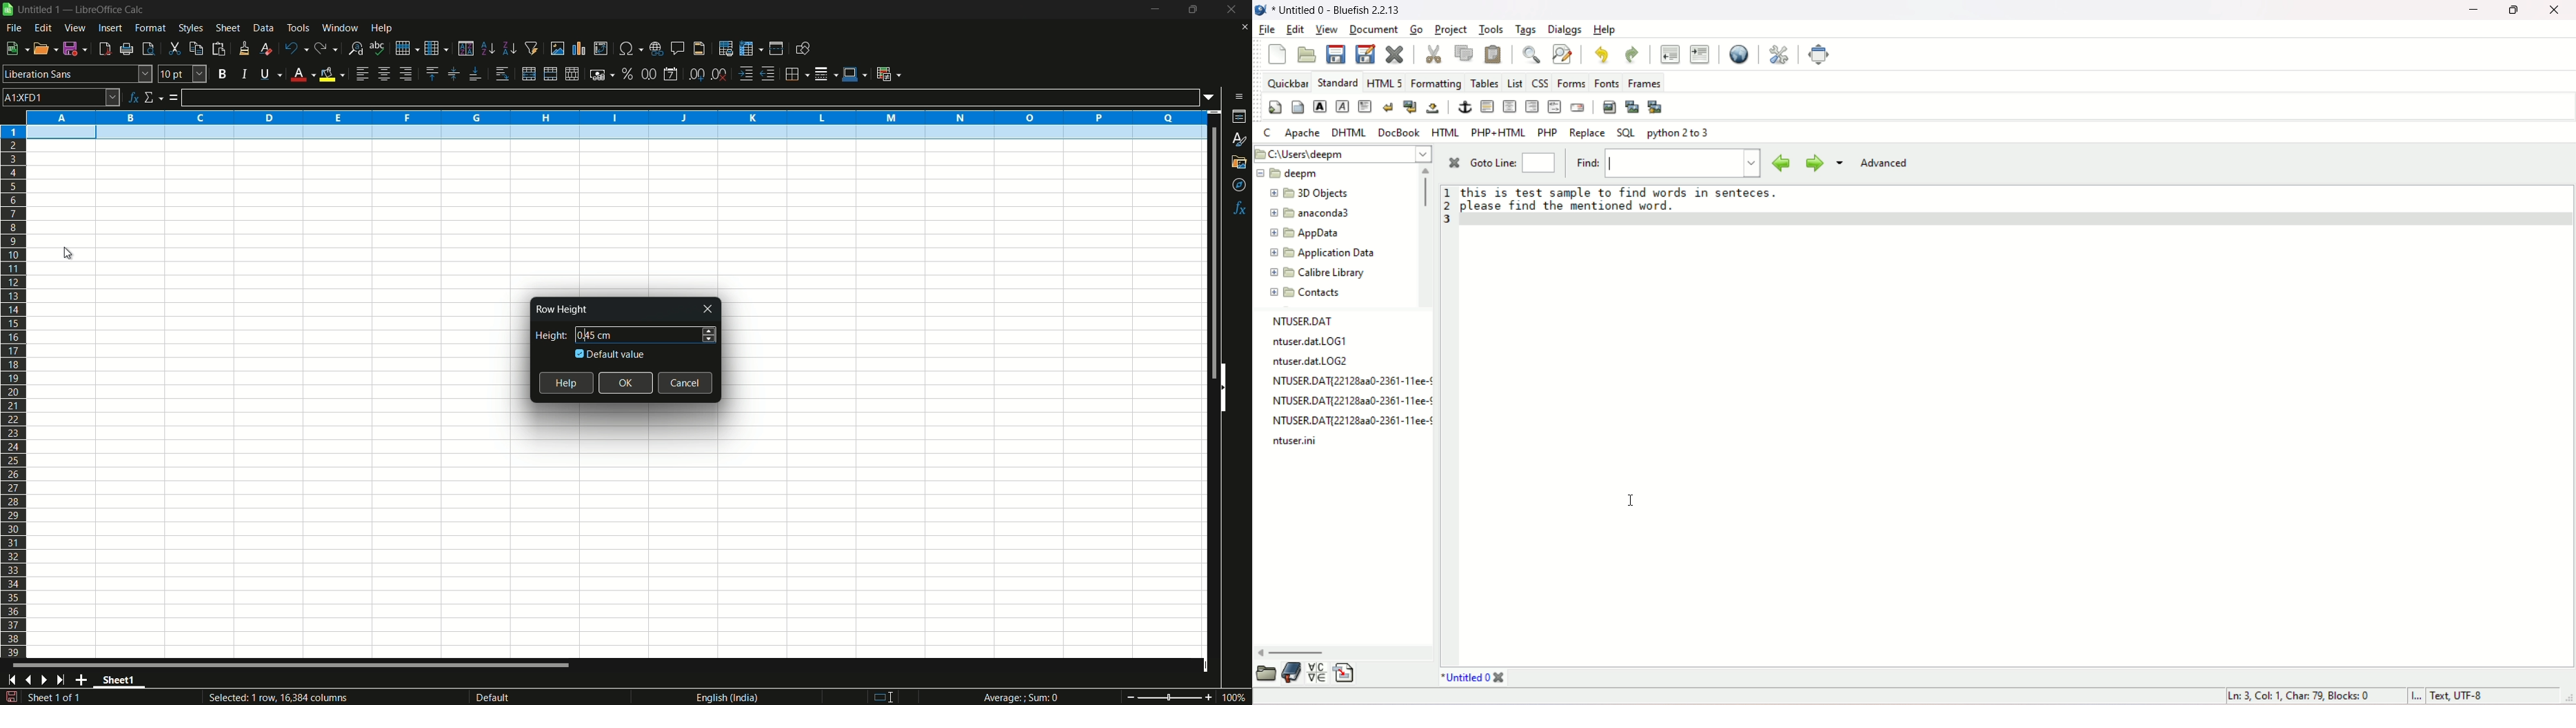 This screenshot has height=728, width=2576. I want to click on minimize, so click(2475, 9).